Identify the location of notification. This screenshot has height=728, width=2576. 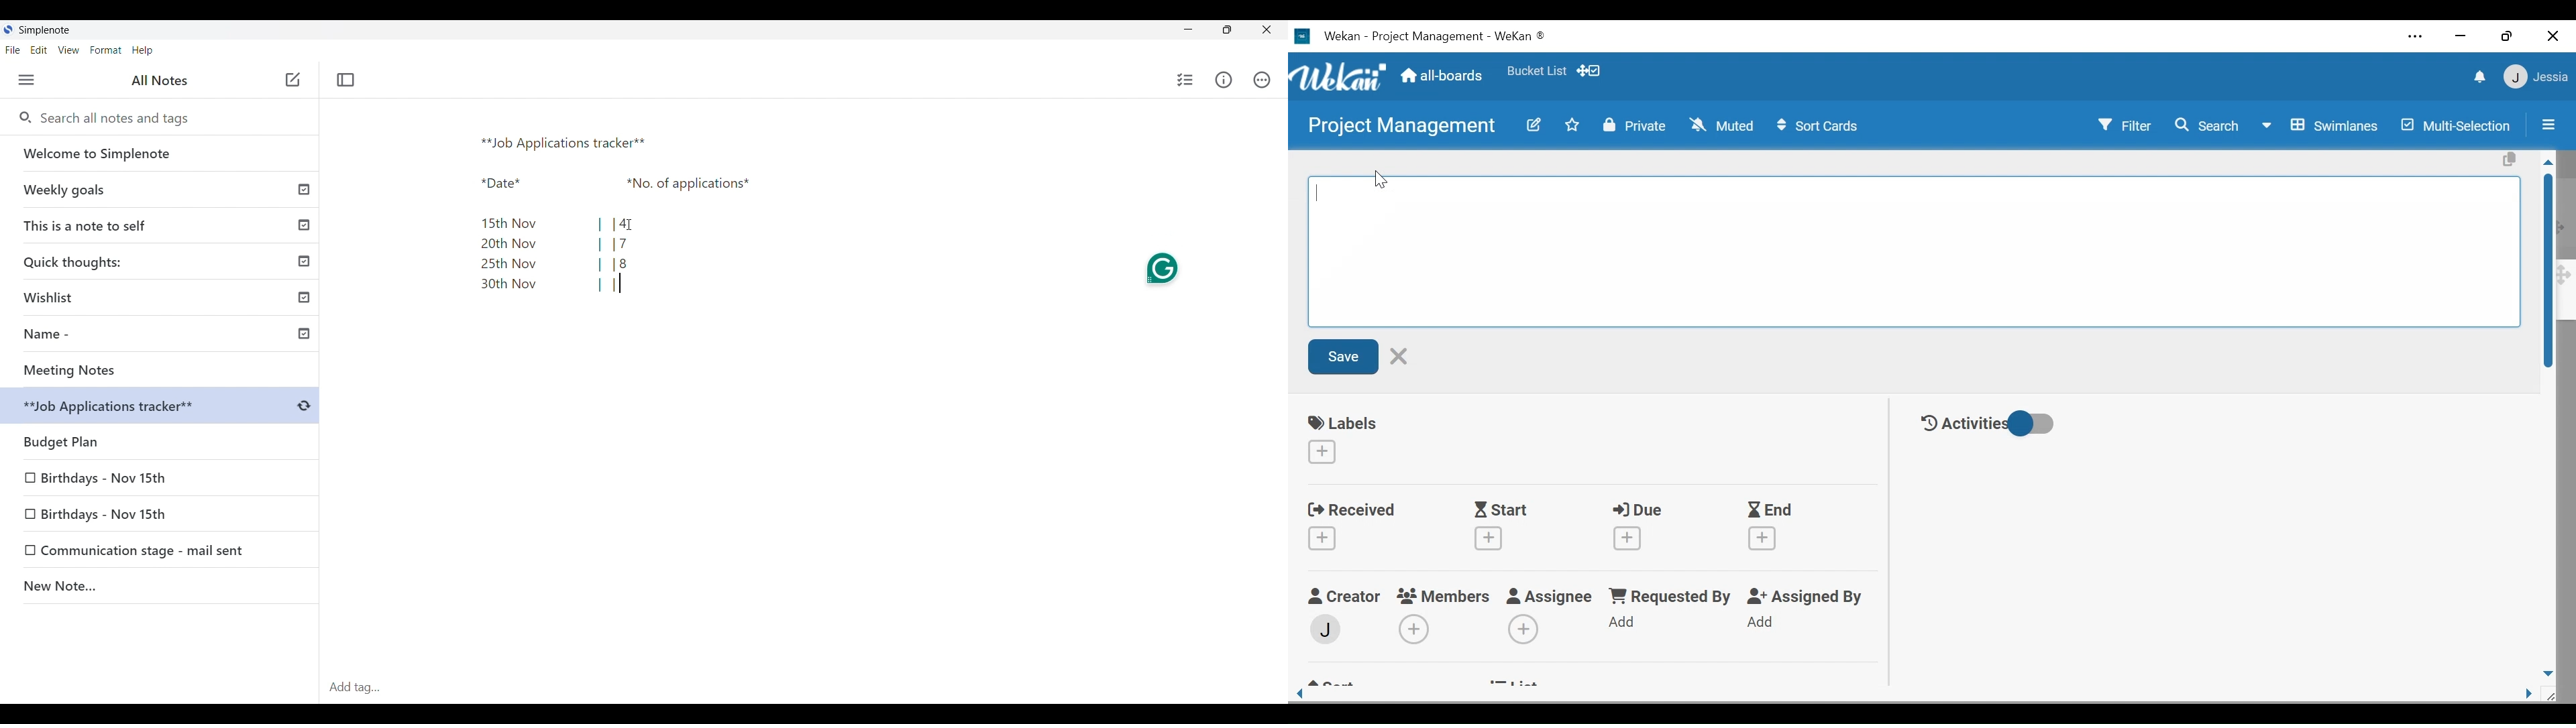
(2481, 78).